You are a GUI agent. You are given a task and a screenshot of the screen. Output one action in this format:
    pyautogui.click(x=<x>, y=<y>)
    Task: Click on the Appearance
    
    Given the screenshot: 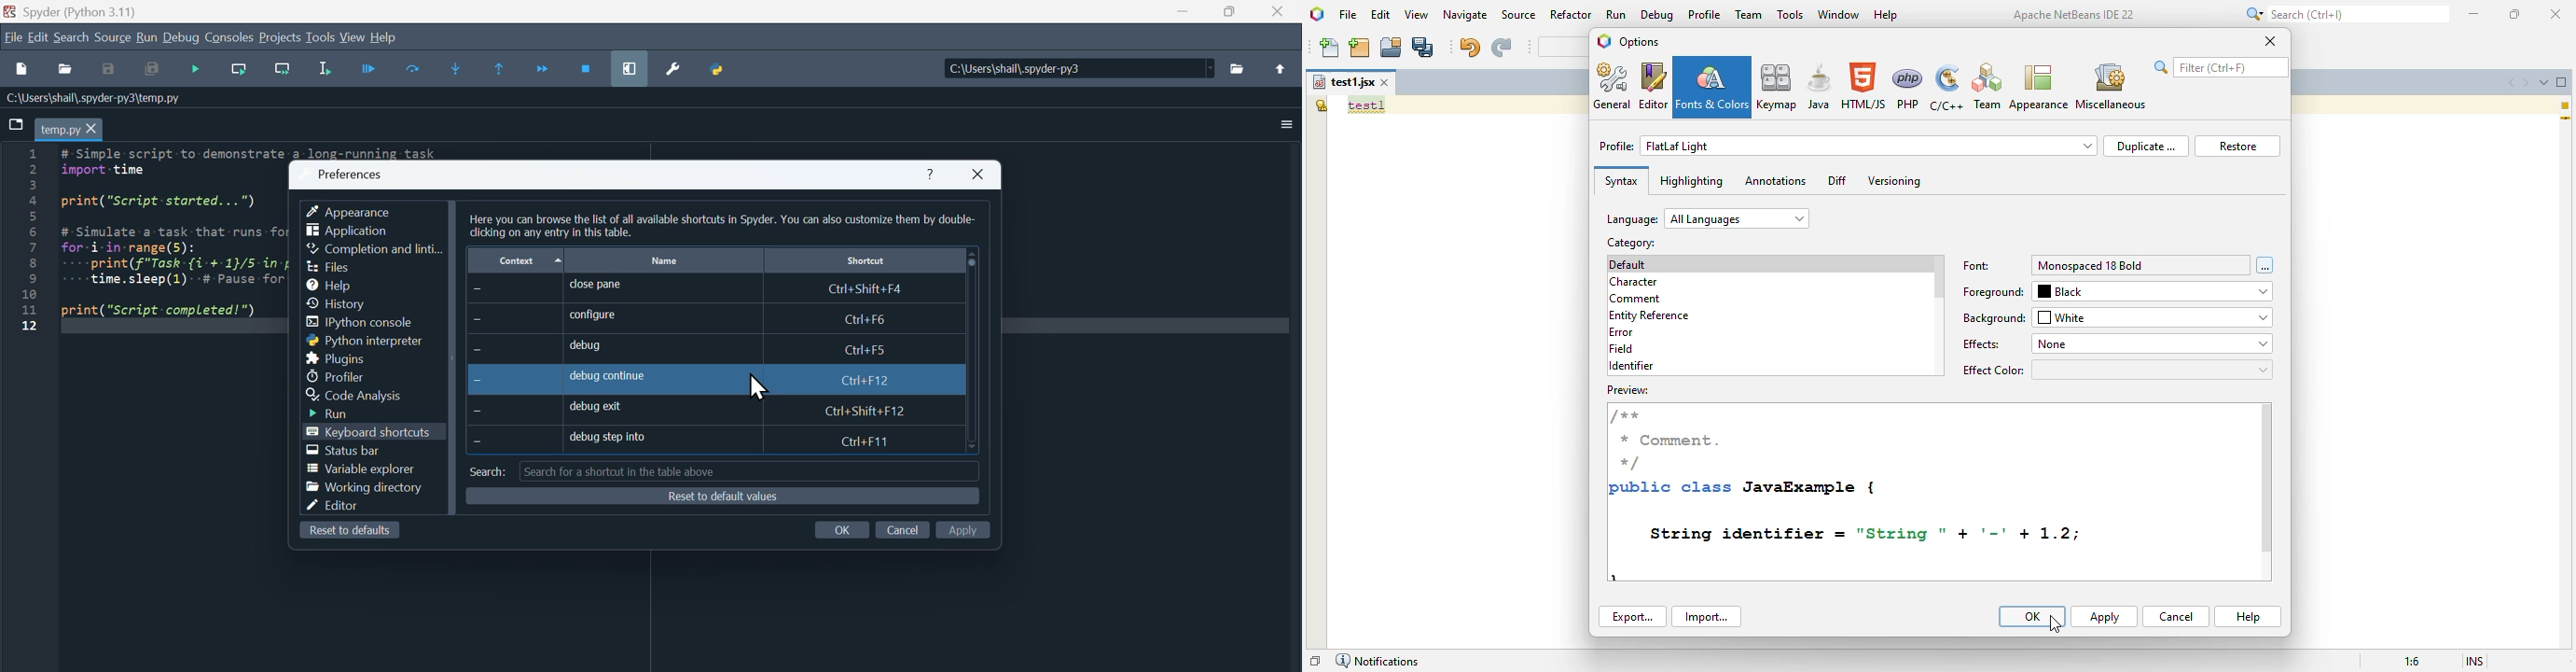 What is the action you would take?
    pyautogui.click(x=360, y=208)
    